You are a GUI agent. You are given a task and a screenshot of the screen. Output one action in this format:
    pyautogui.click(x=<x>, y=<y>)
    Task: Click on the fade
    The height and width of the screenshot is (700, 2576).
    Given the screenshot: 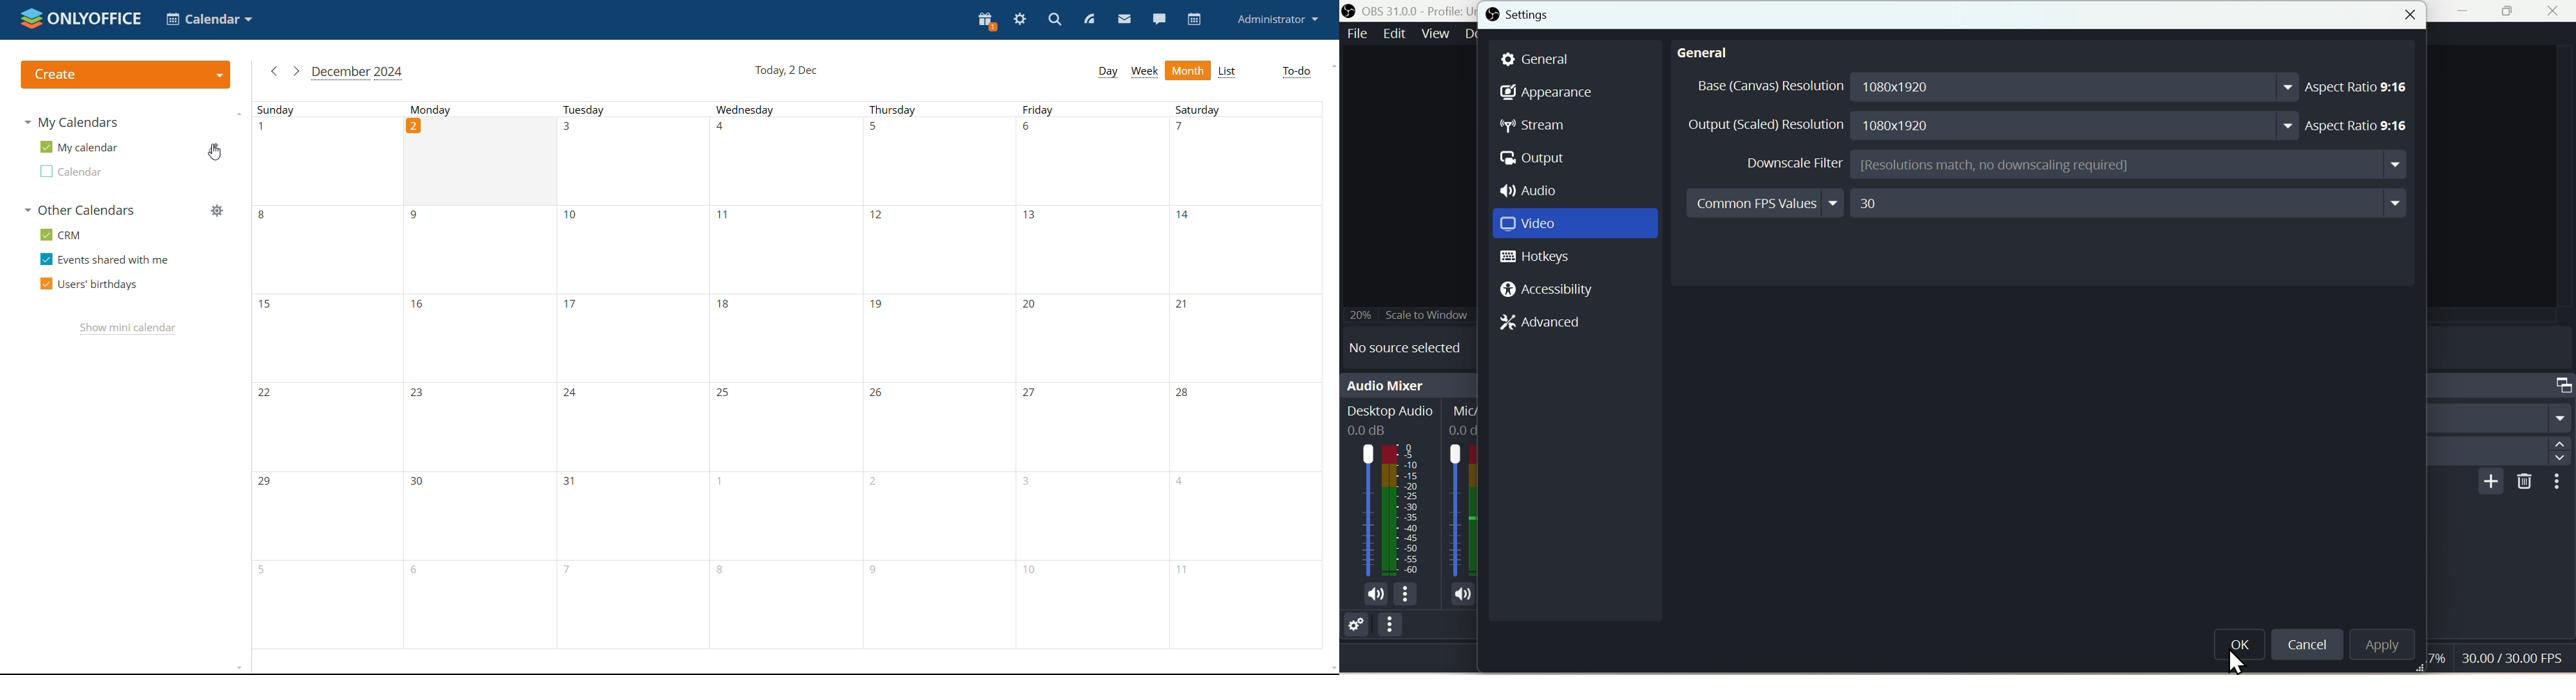 What is the action you would take?
    pyautogui.click(x=2500, y=417)
    